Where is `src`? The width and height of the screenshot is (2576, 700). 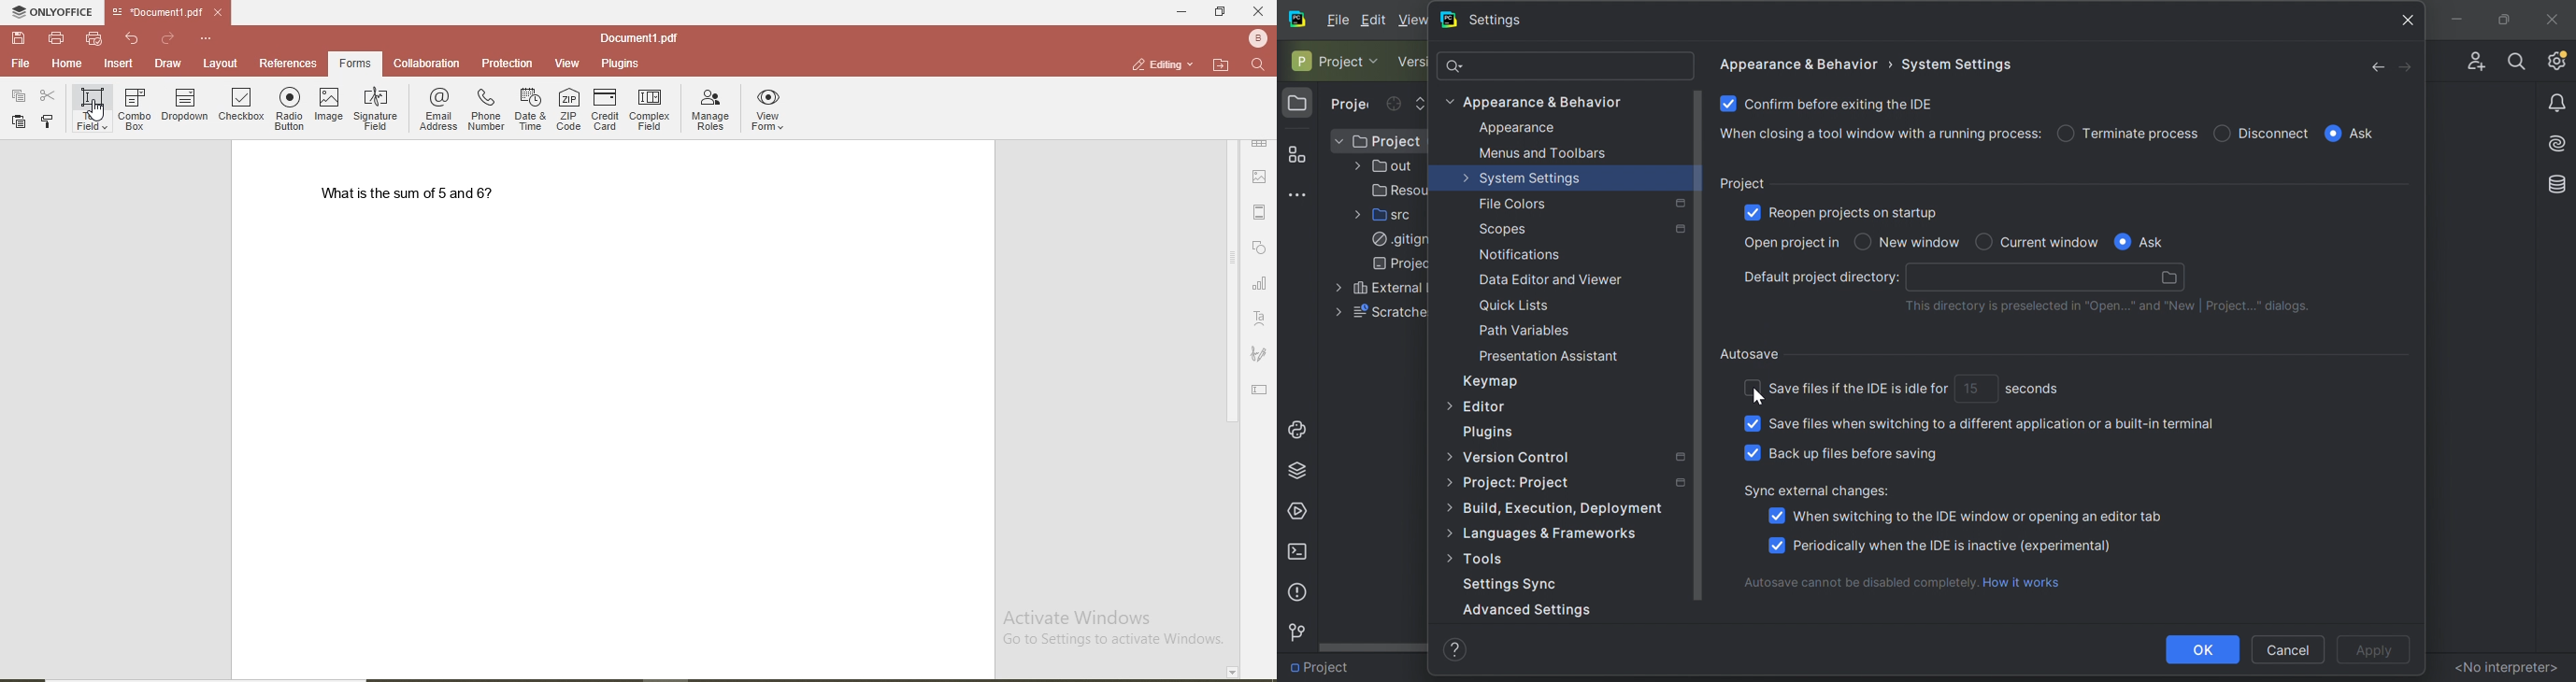
src is located at coordinates (1388, 215).